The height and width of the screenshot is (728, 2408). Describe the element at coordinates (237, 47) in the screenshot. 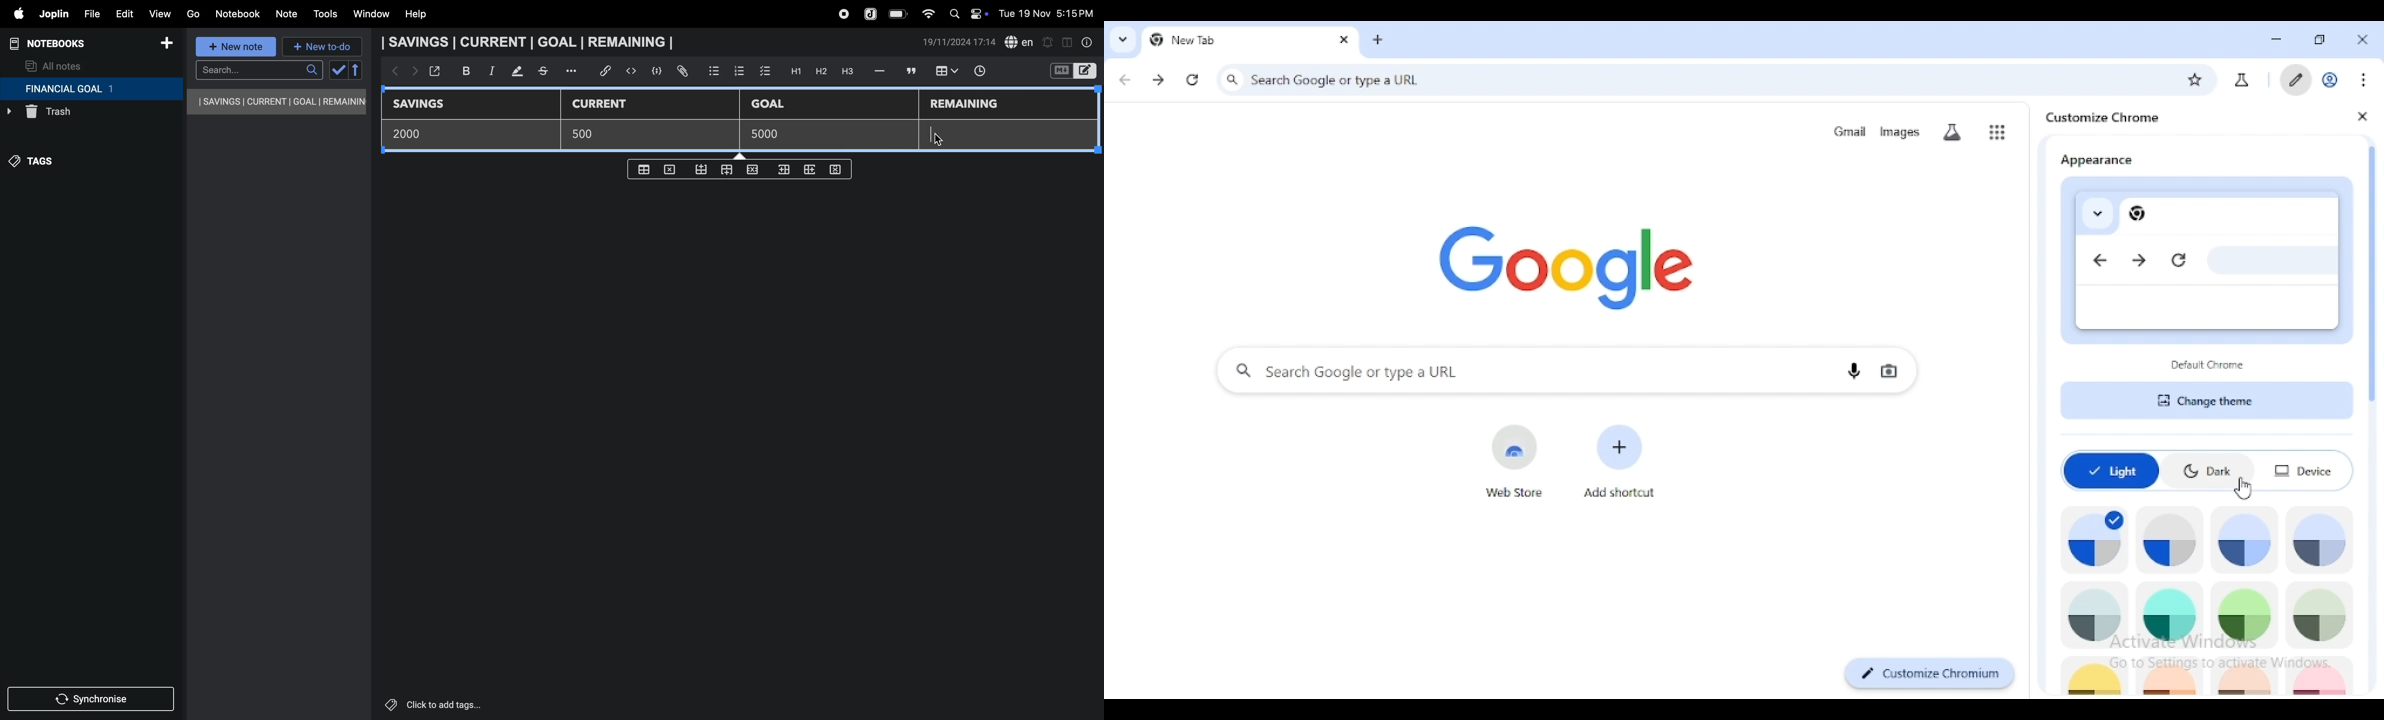

I see `new note` at that location.